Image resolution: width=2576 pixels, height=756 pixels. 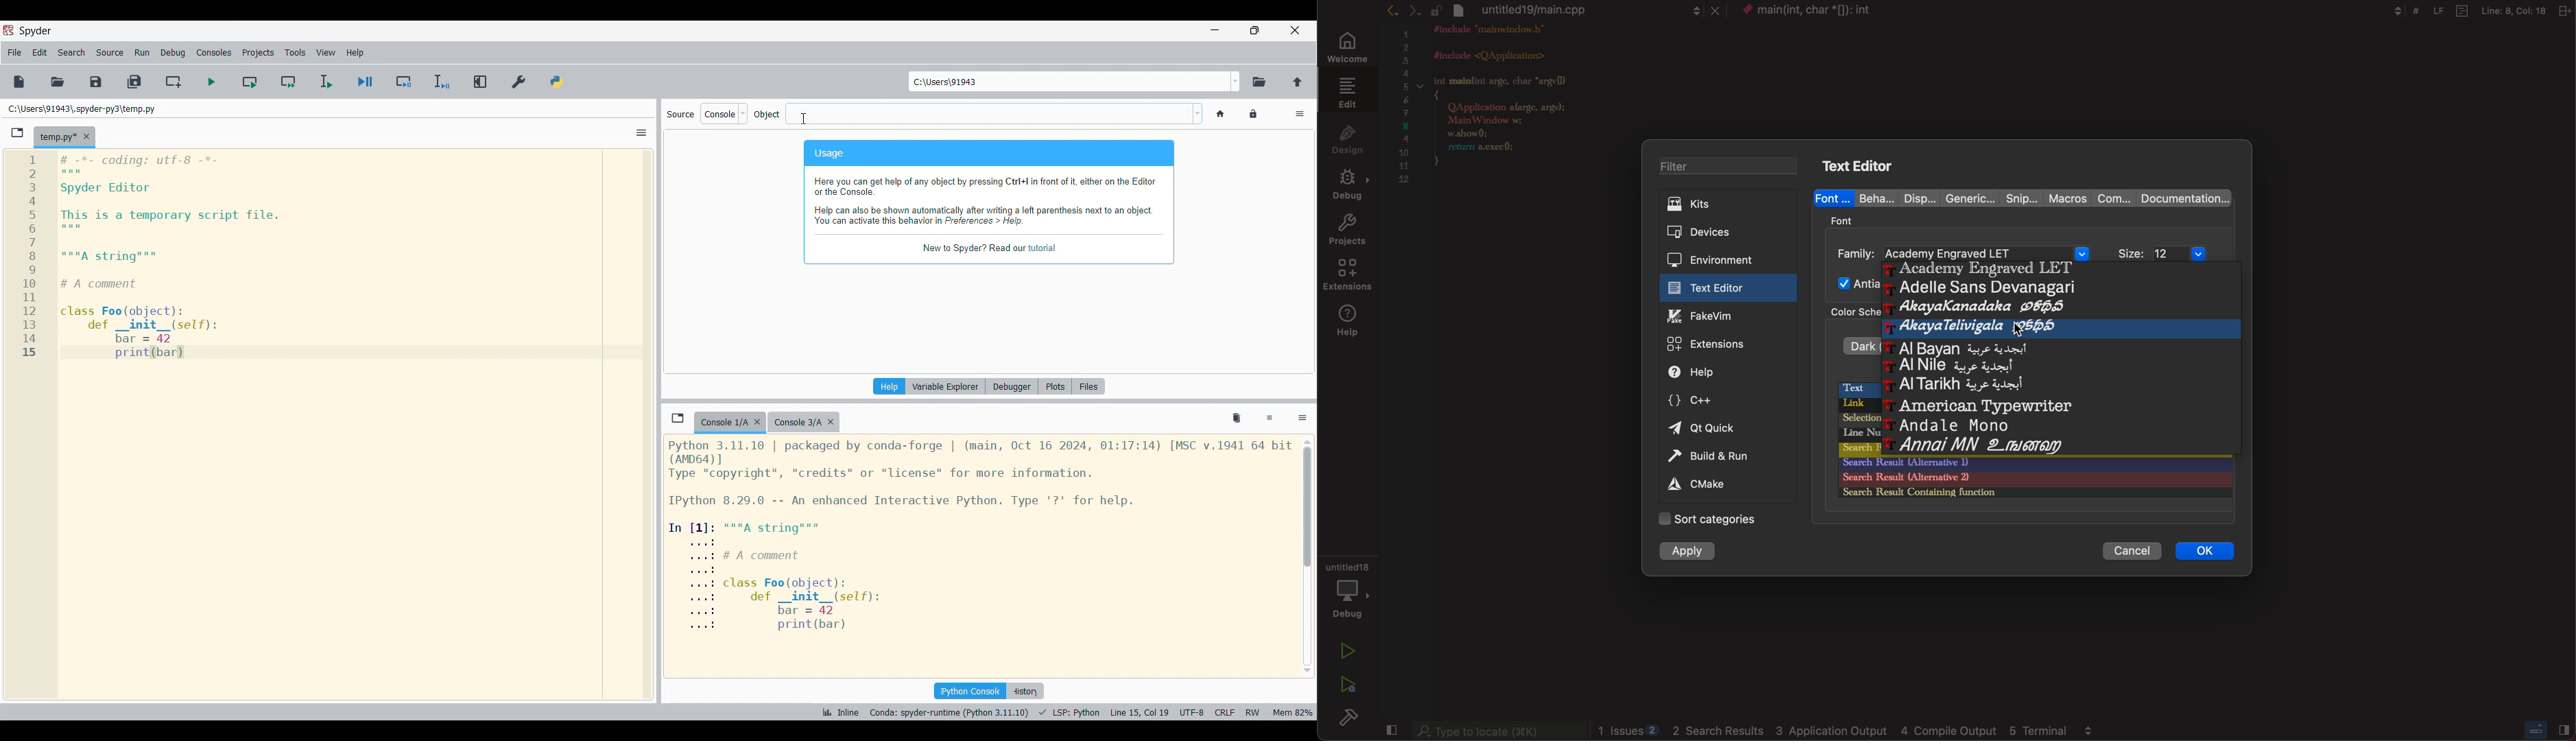 What do you see at coordinates (518, 82) in the screenshot?
I see `Preferences` at bounding box center [518, 82].